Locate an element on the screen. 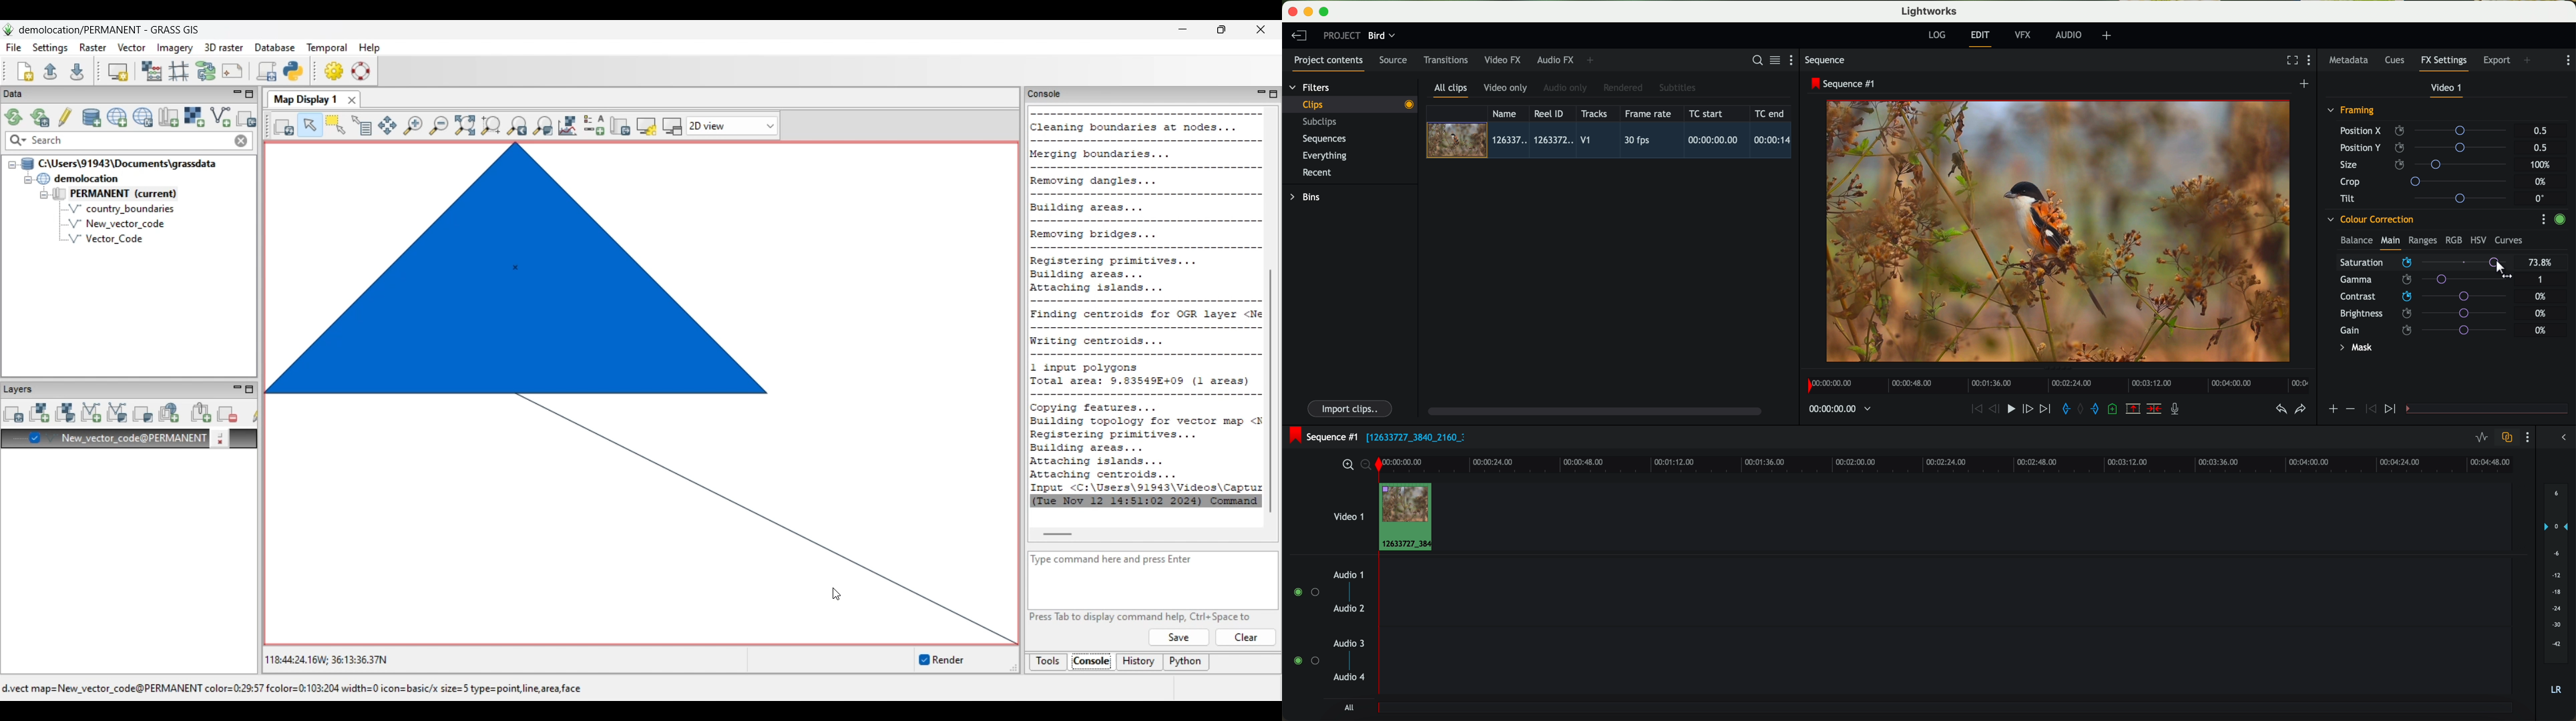 Image resolution: width=2576 pixels, height=728 pixels. black is located at coordinates (1411, 436).